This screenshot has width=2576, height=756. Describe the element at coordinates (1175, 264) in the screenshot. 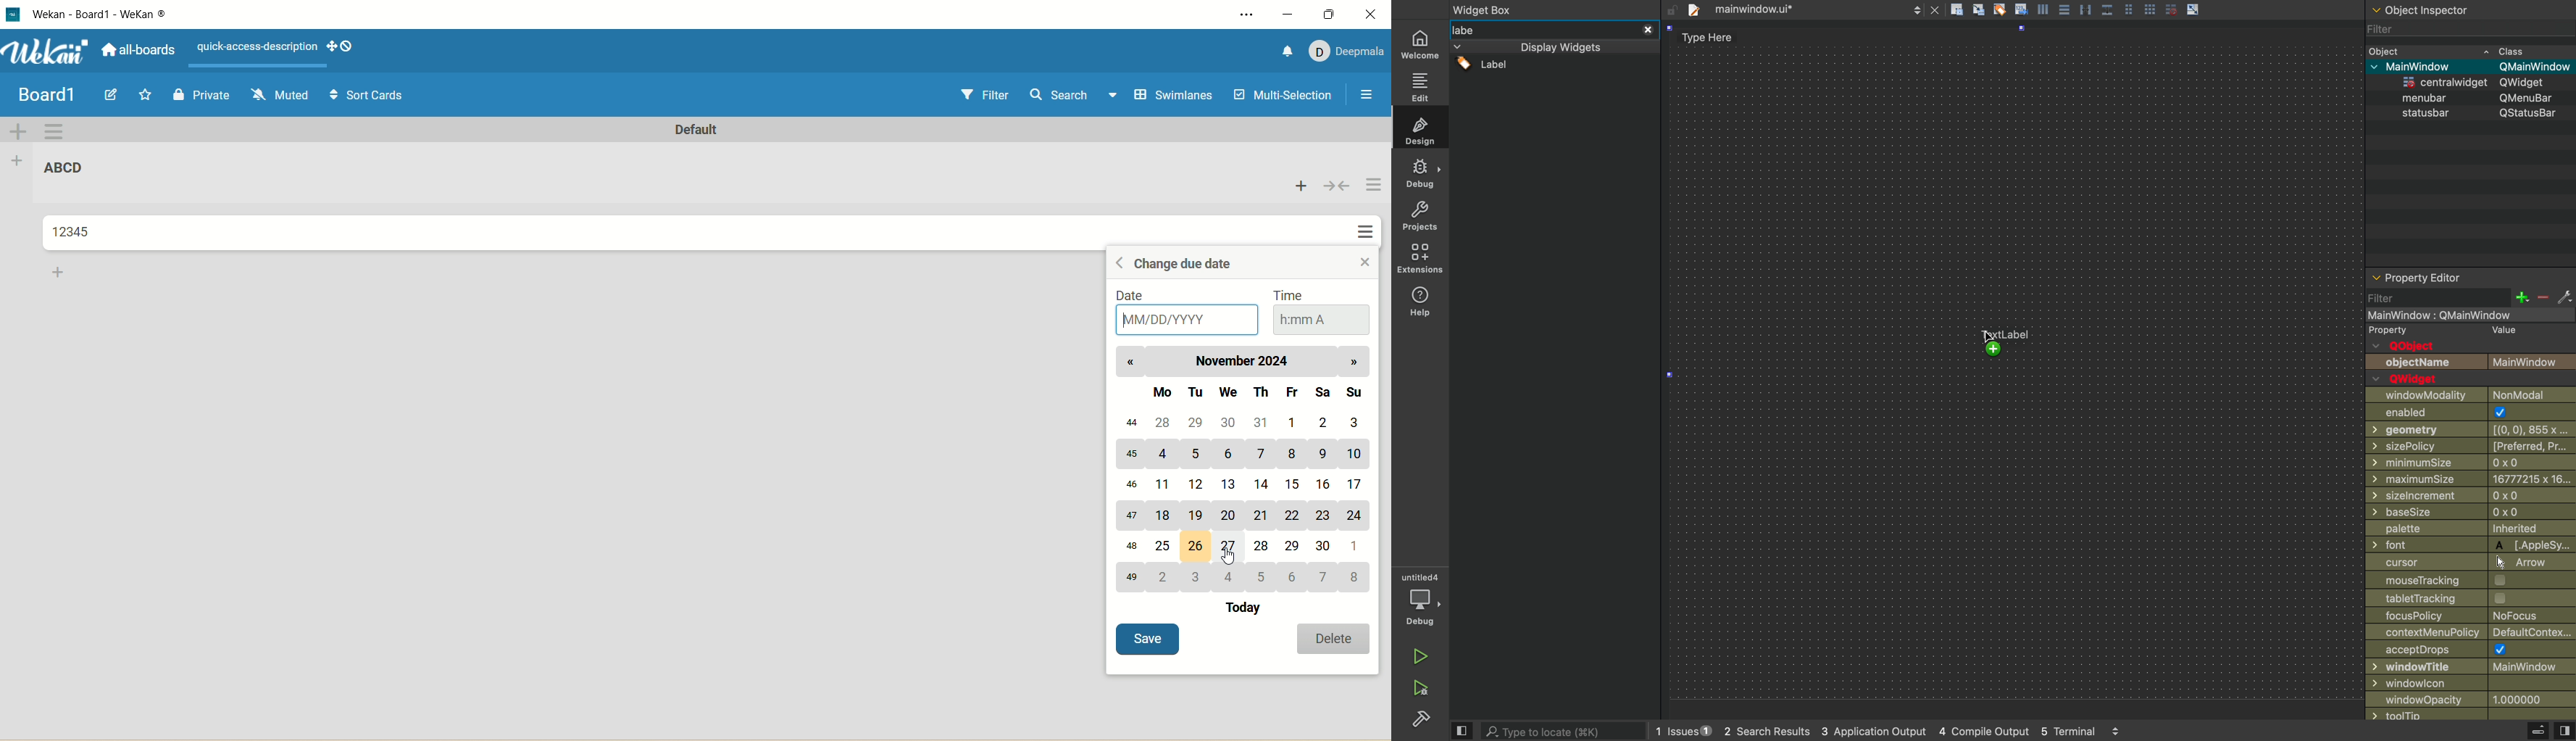

I see `change due date` at that location.